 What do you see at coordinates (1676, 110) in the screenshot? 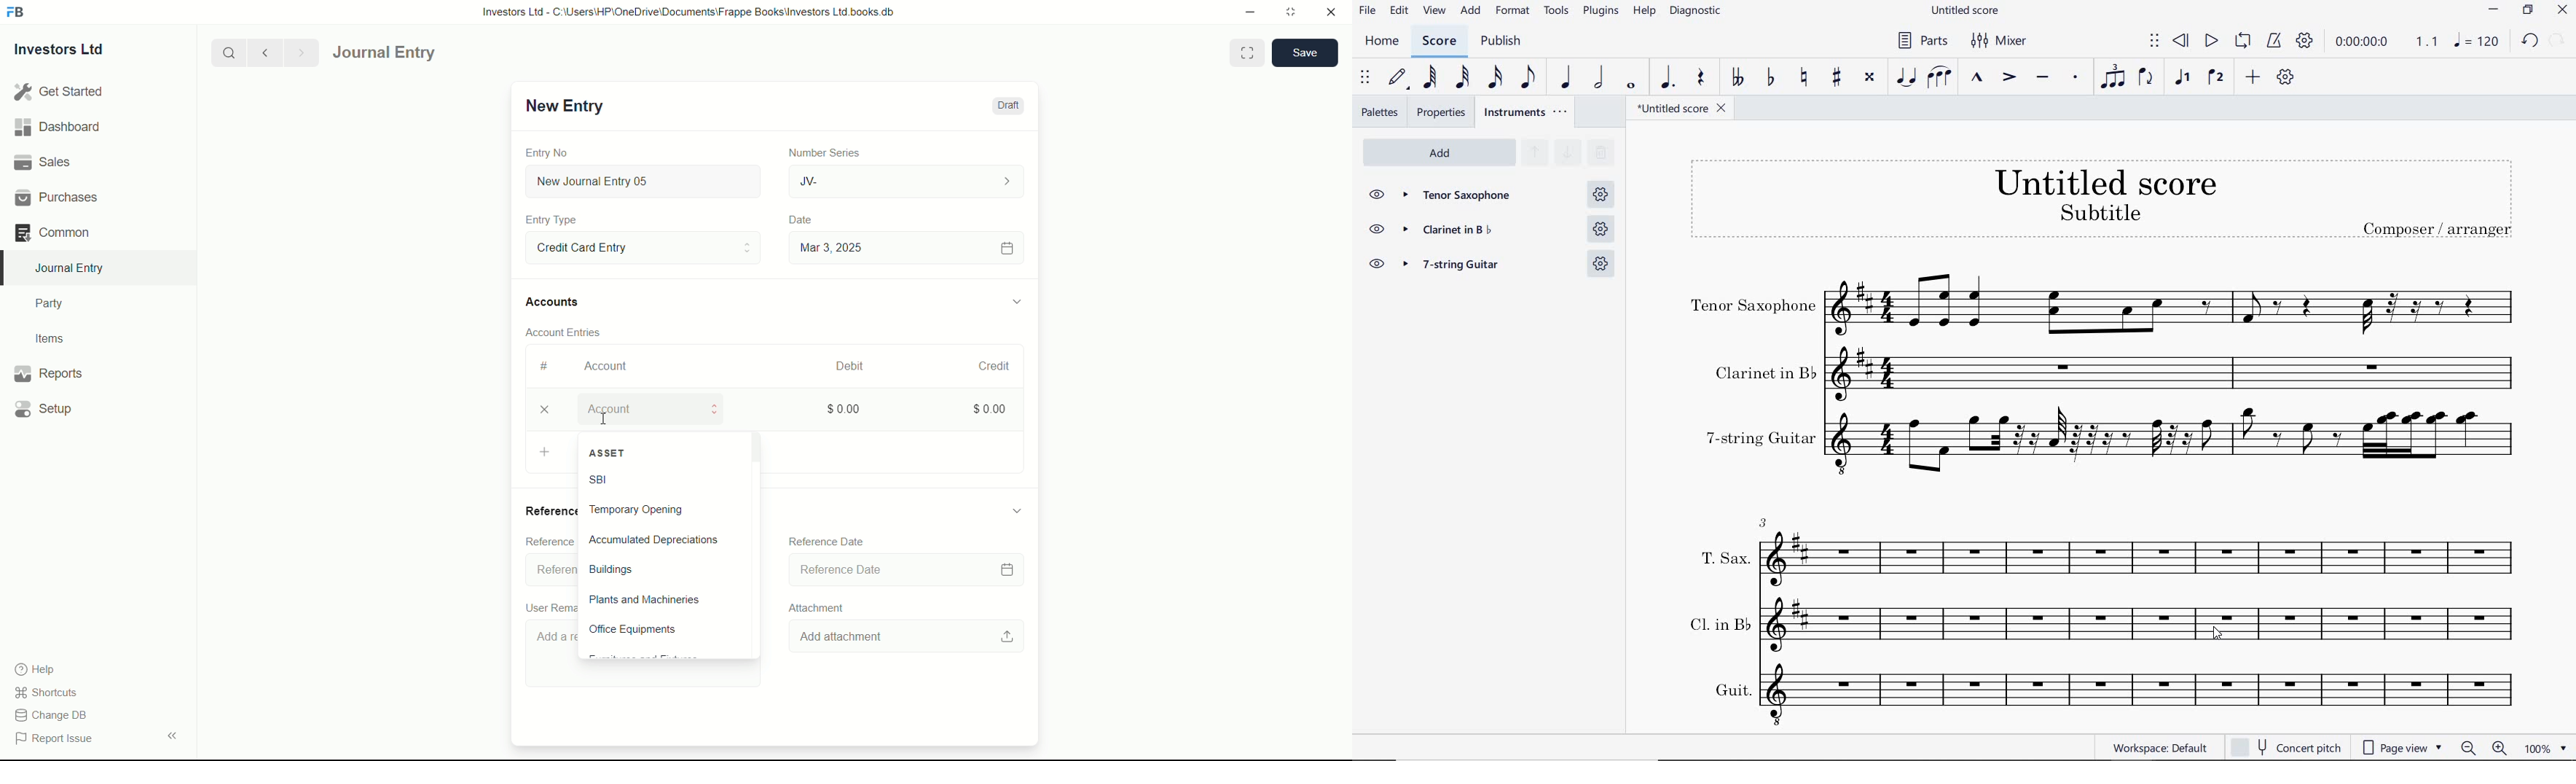
I see `FILE NAME` at bounding box center [1676, 110].